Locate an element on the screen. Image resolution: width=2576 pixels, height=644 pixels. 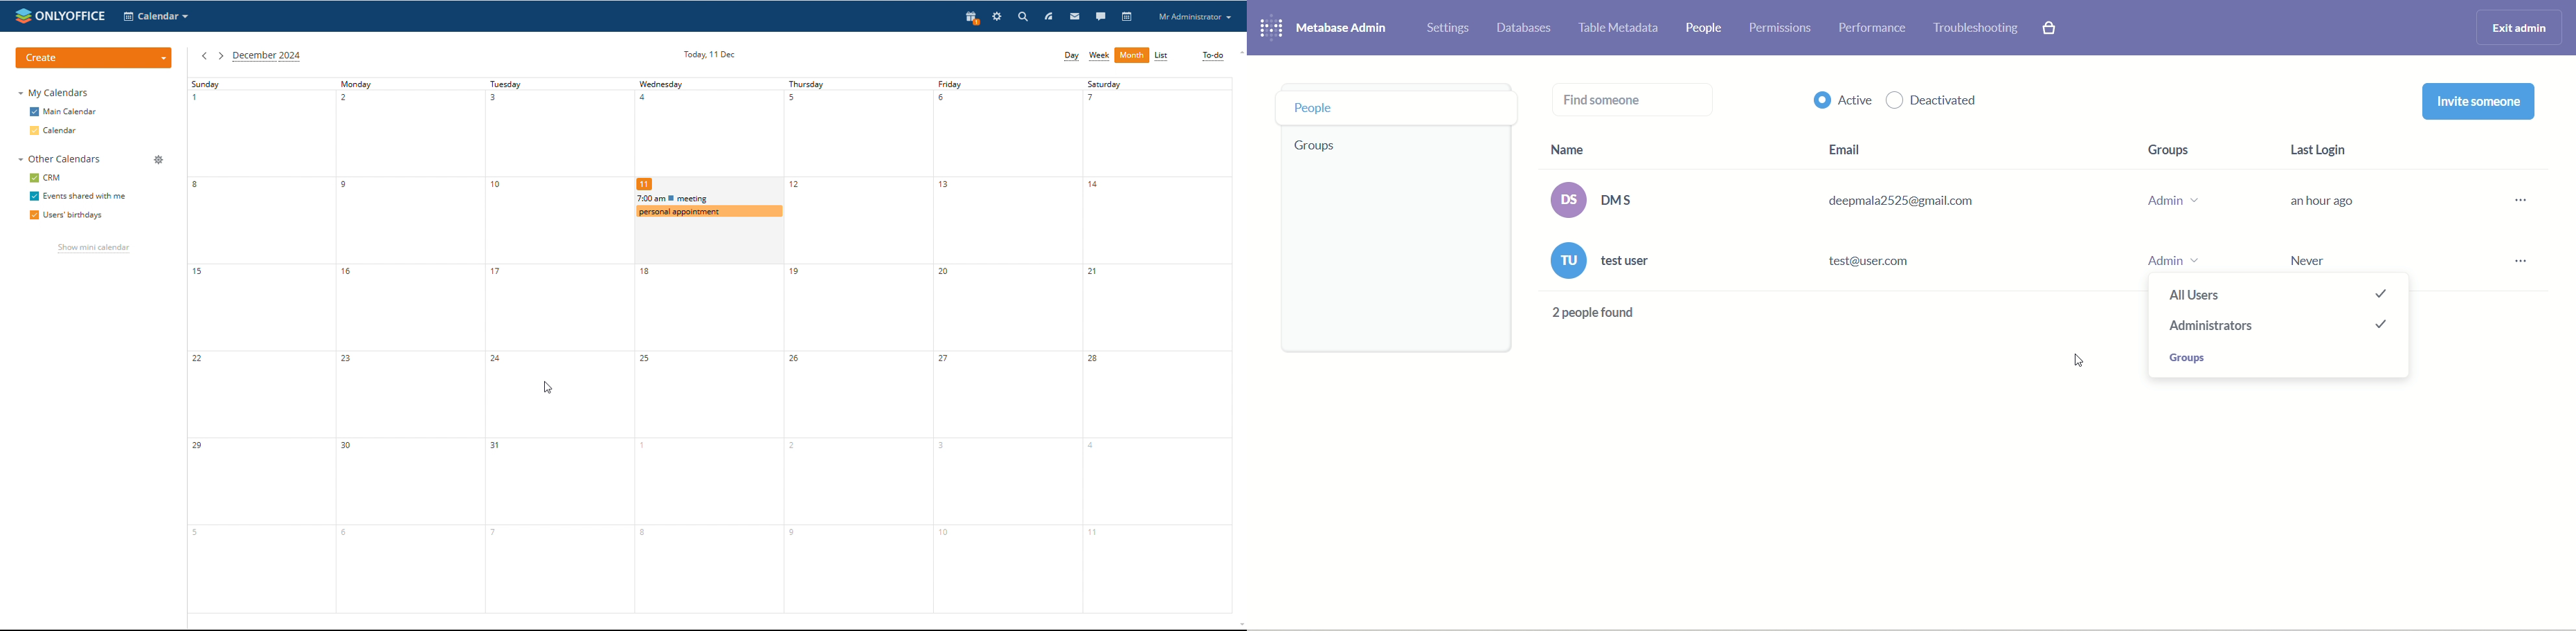
deactivated is located at coordinates (1934, 102).